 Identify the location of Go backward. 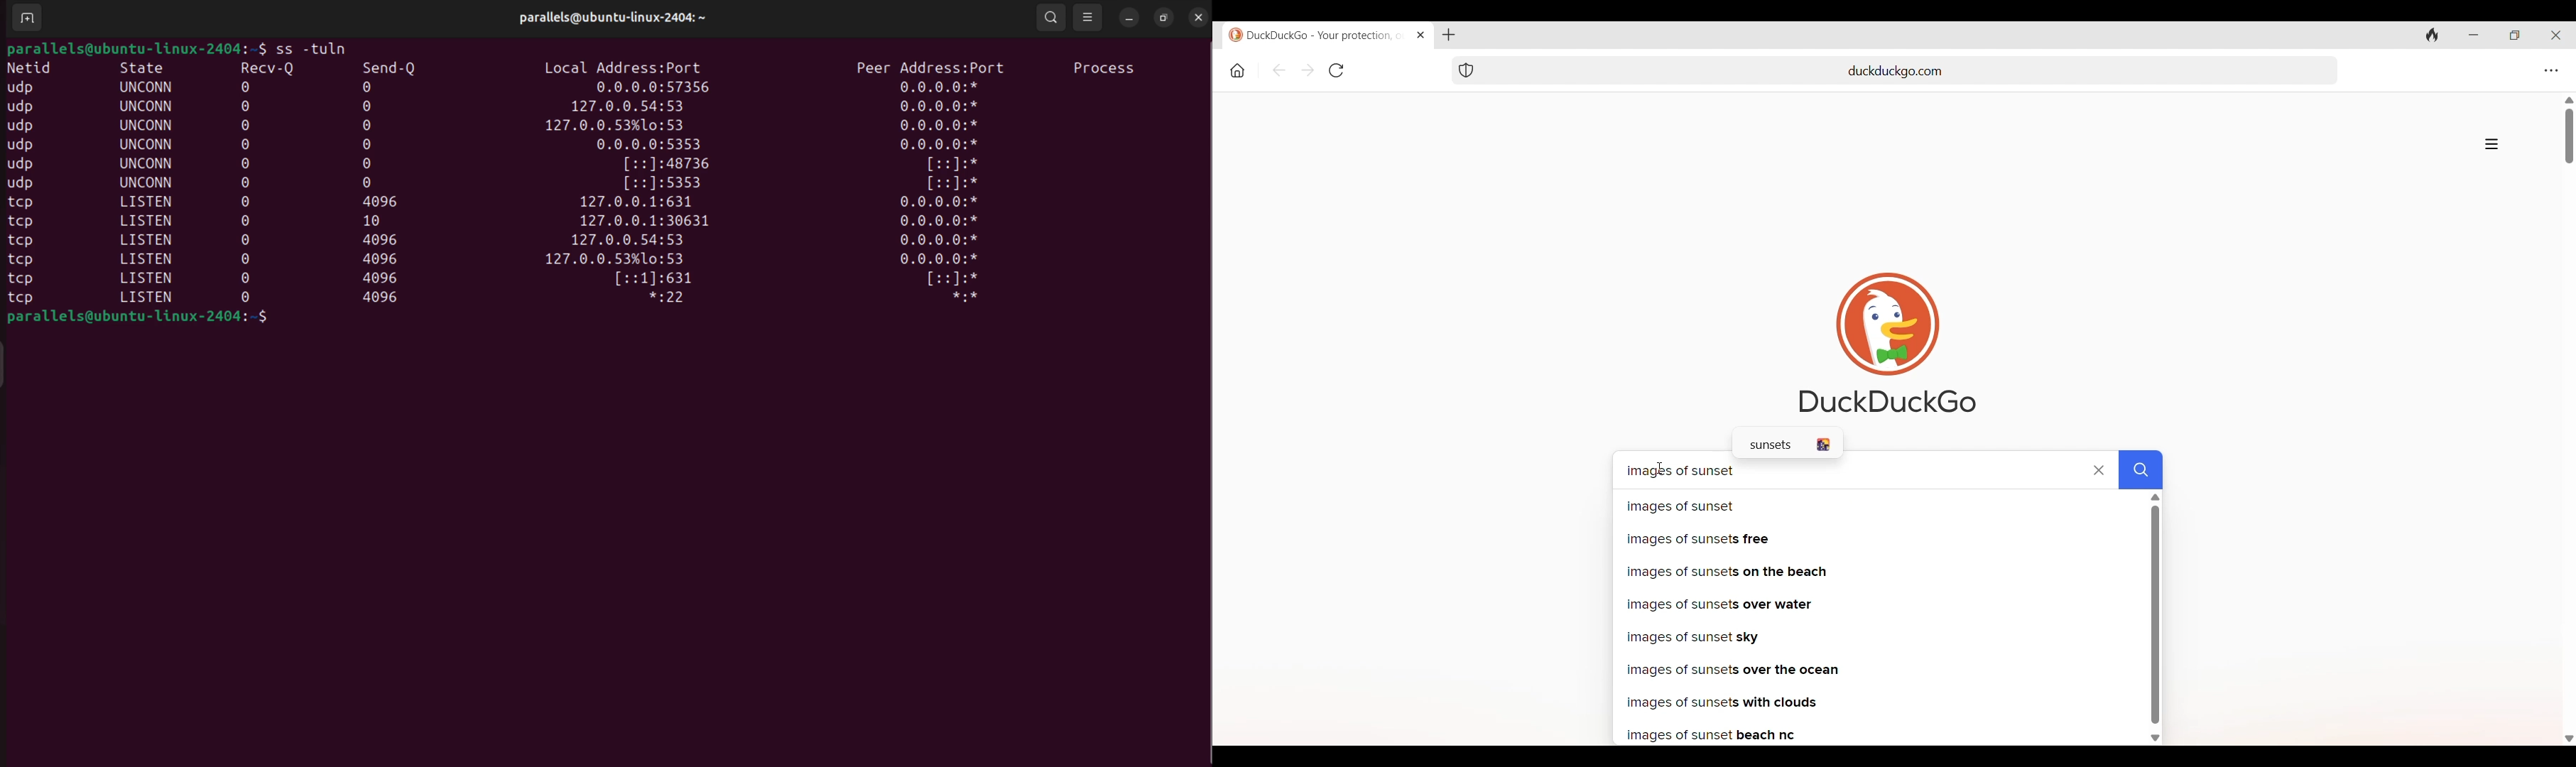
(1278, 70).